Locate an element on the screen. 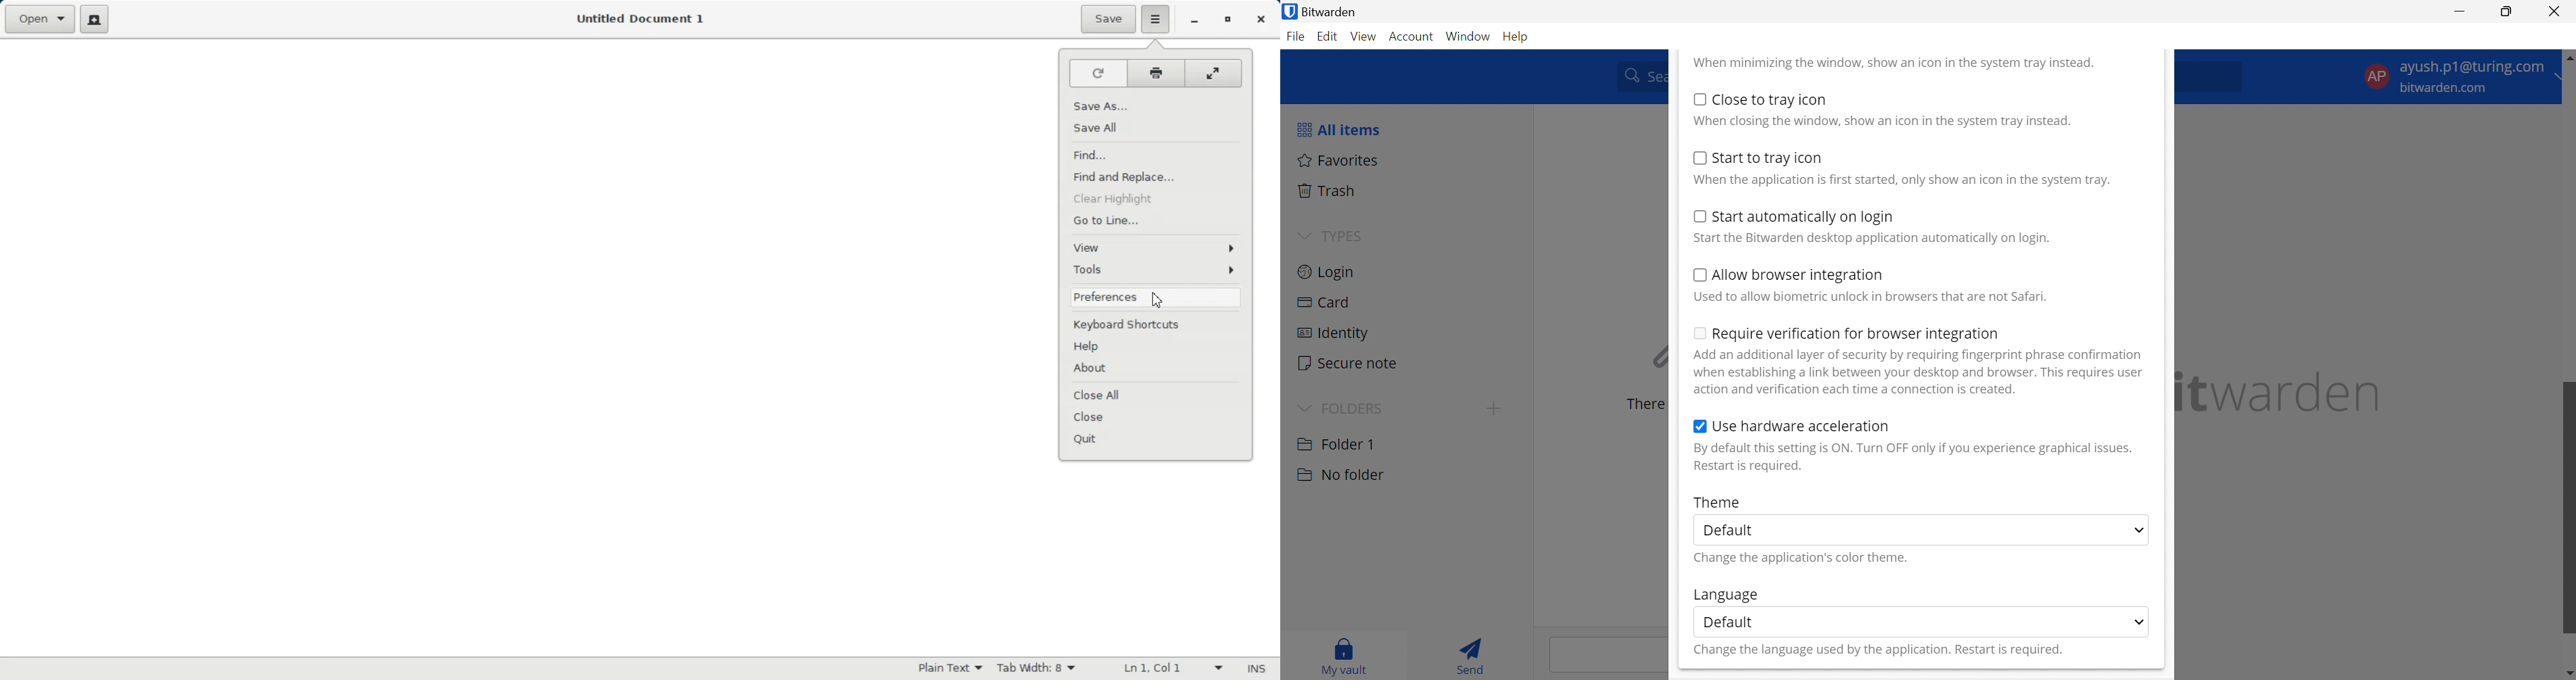  Checkbox is located at coordinates (1697, 157).